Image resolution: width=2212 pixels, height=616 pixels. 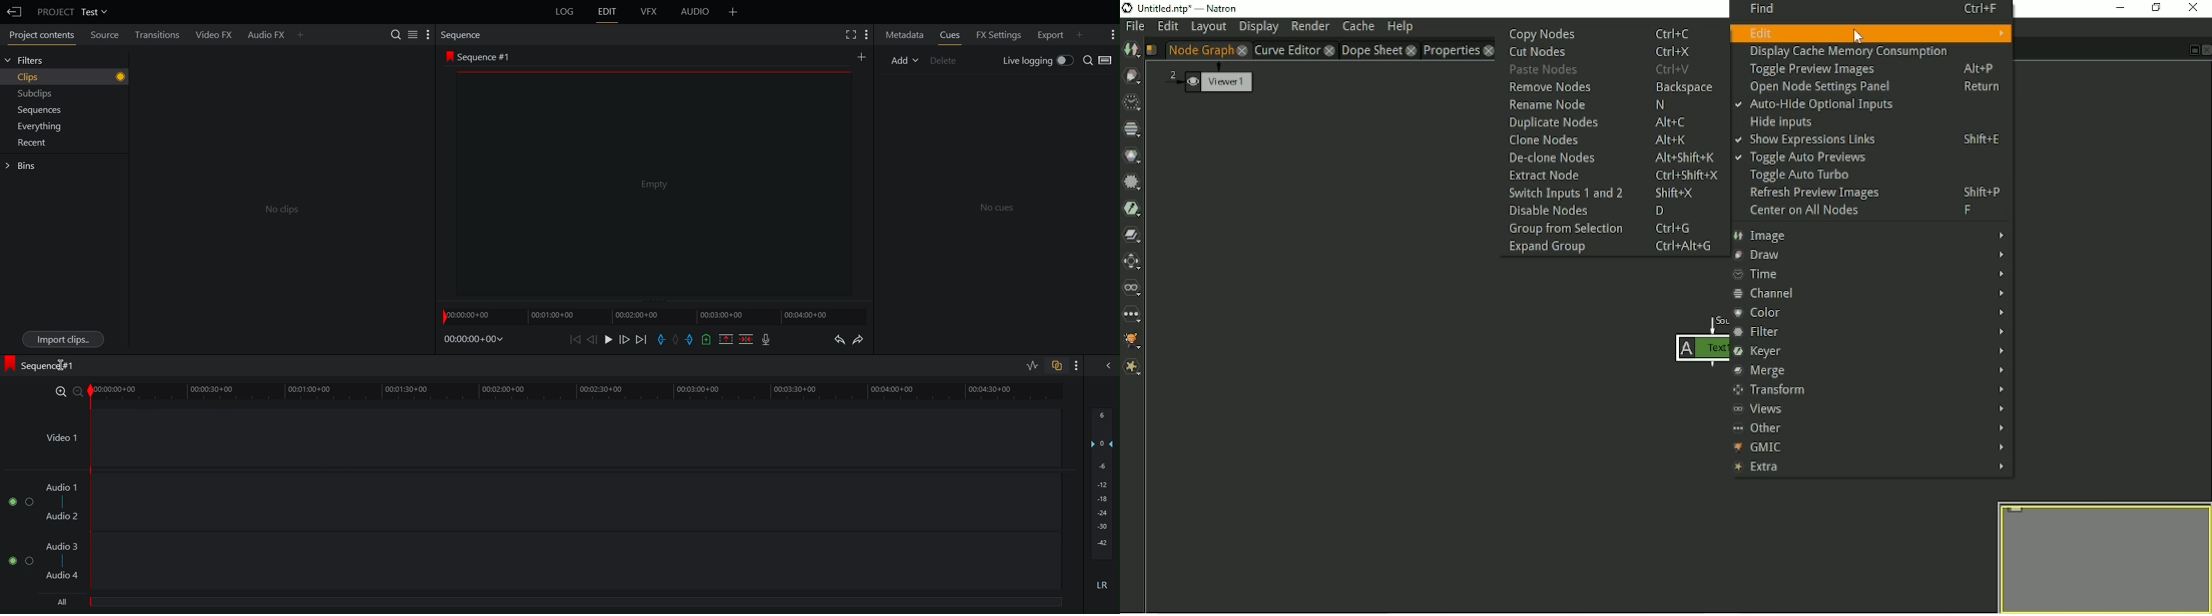 I want to click on Video 1, so click(x=60, y=434).